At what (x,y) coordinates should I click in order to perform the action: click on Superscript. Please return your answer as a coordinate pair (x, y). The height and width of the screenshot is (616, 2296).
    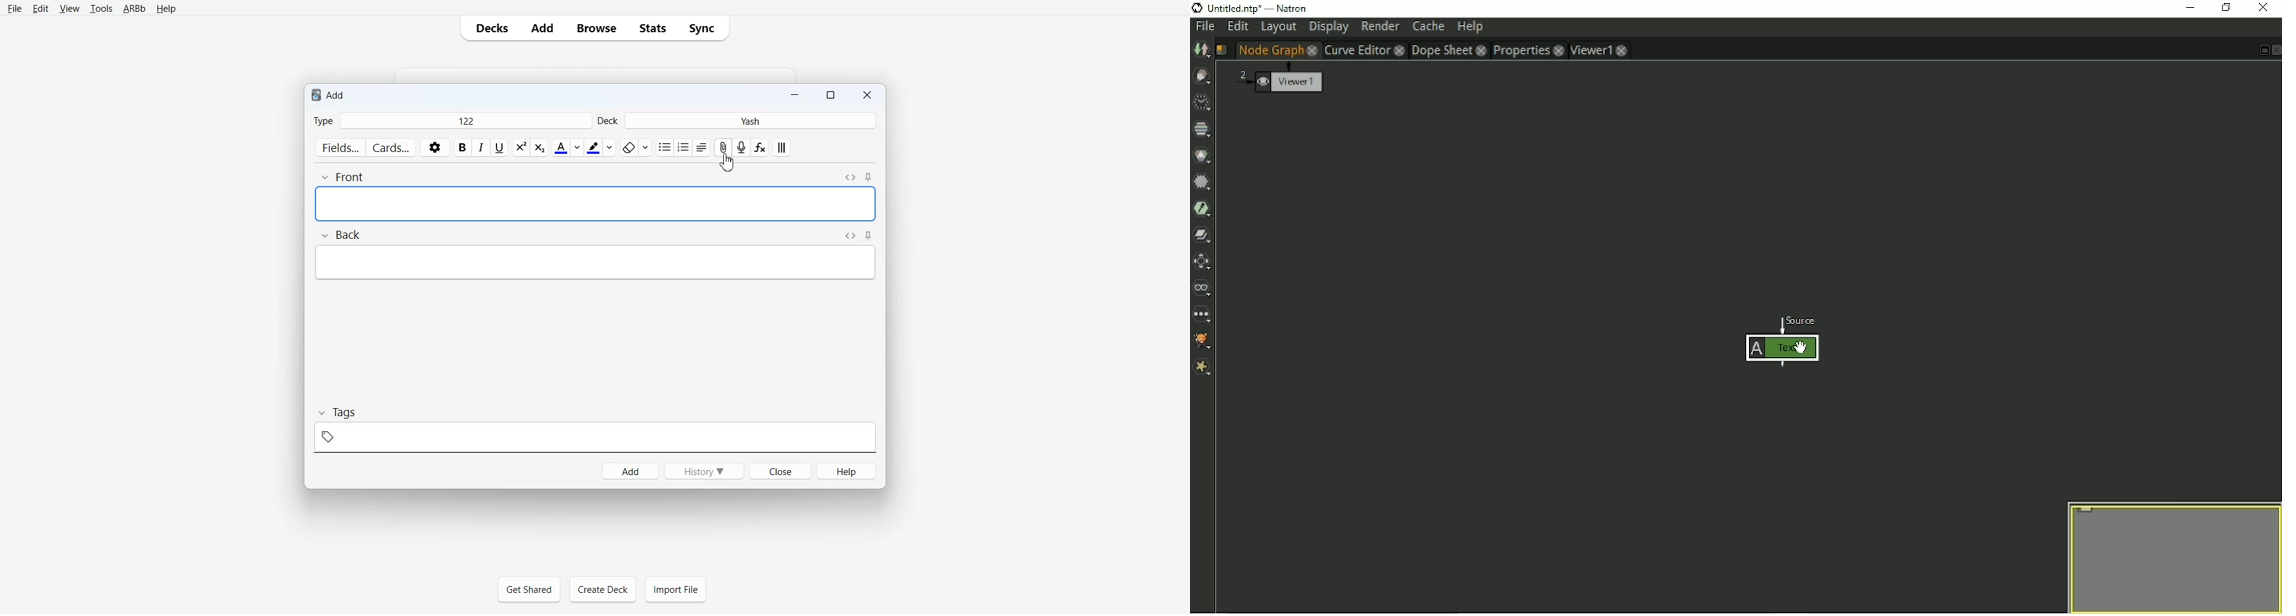
    Looking at the image, I should click on (540, 148).